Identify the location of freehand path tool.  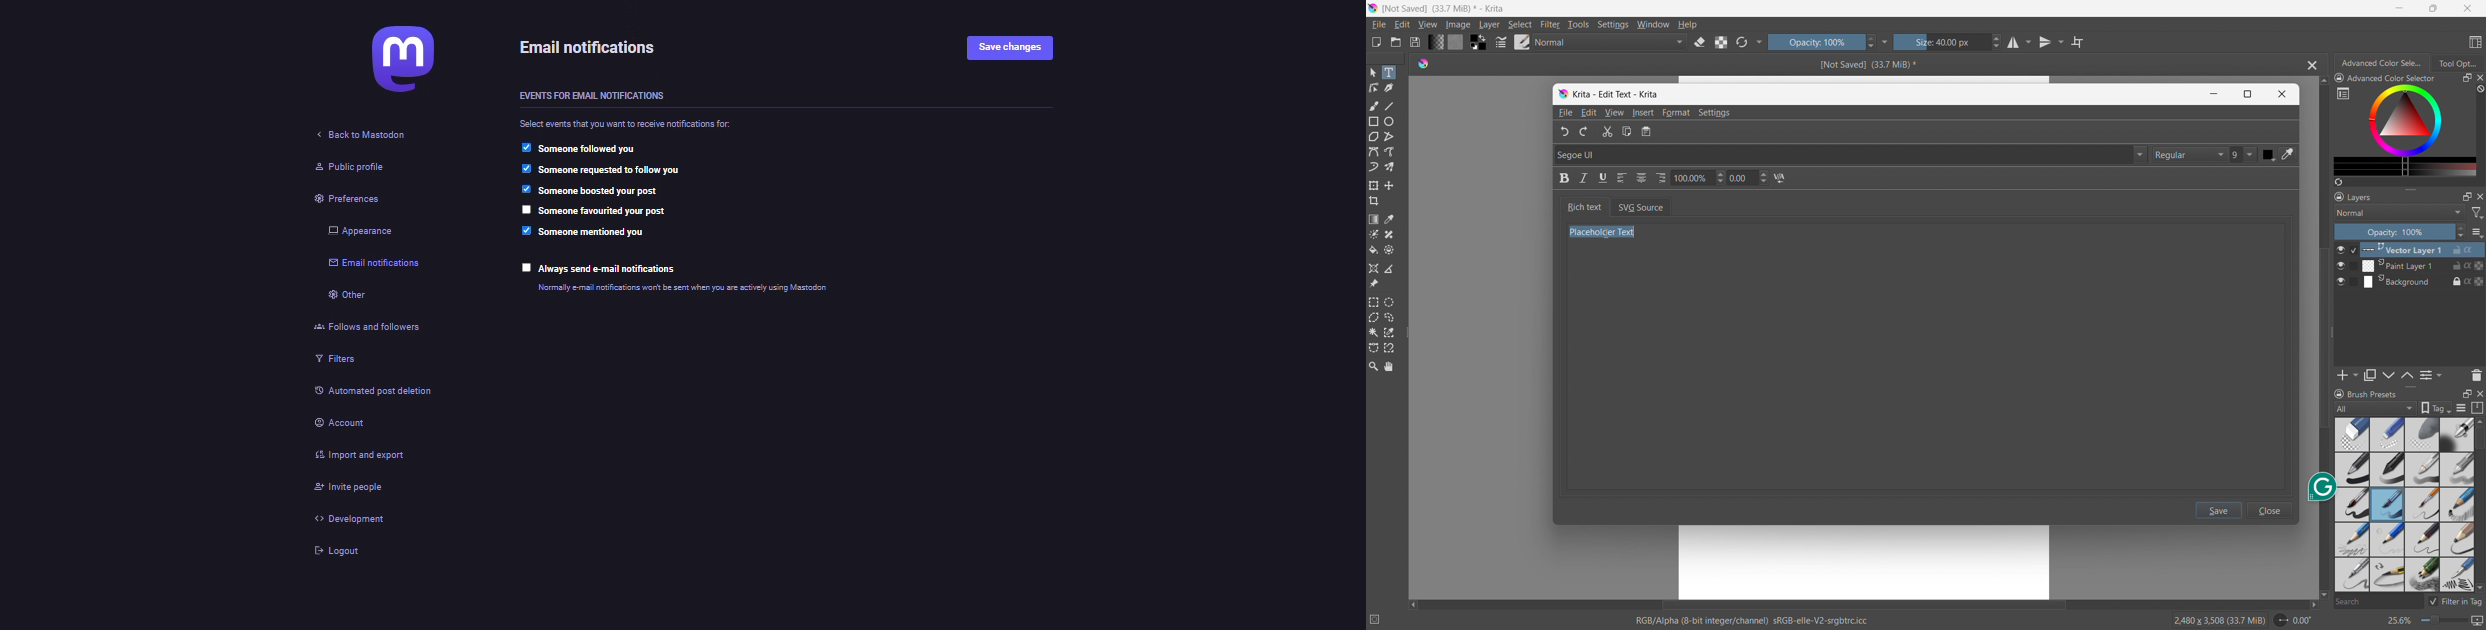
(1389, 152).